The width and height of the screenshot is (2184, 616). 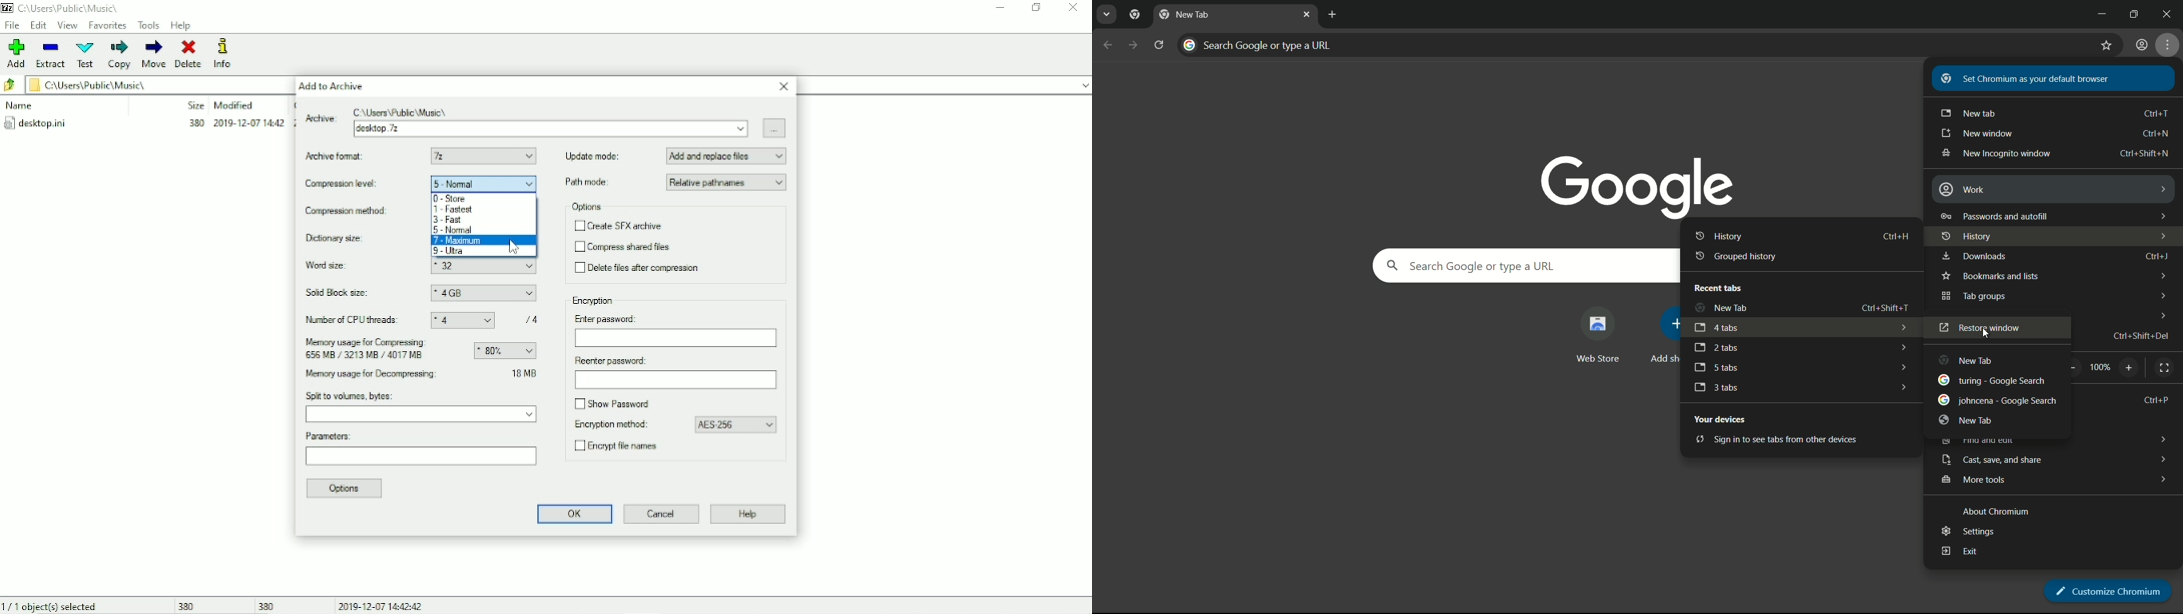 What do you see at coordinates (727, 156) in the screenshot?
I see `Add and replace files` at bounding box center [727, 156].